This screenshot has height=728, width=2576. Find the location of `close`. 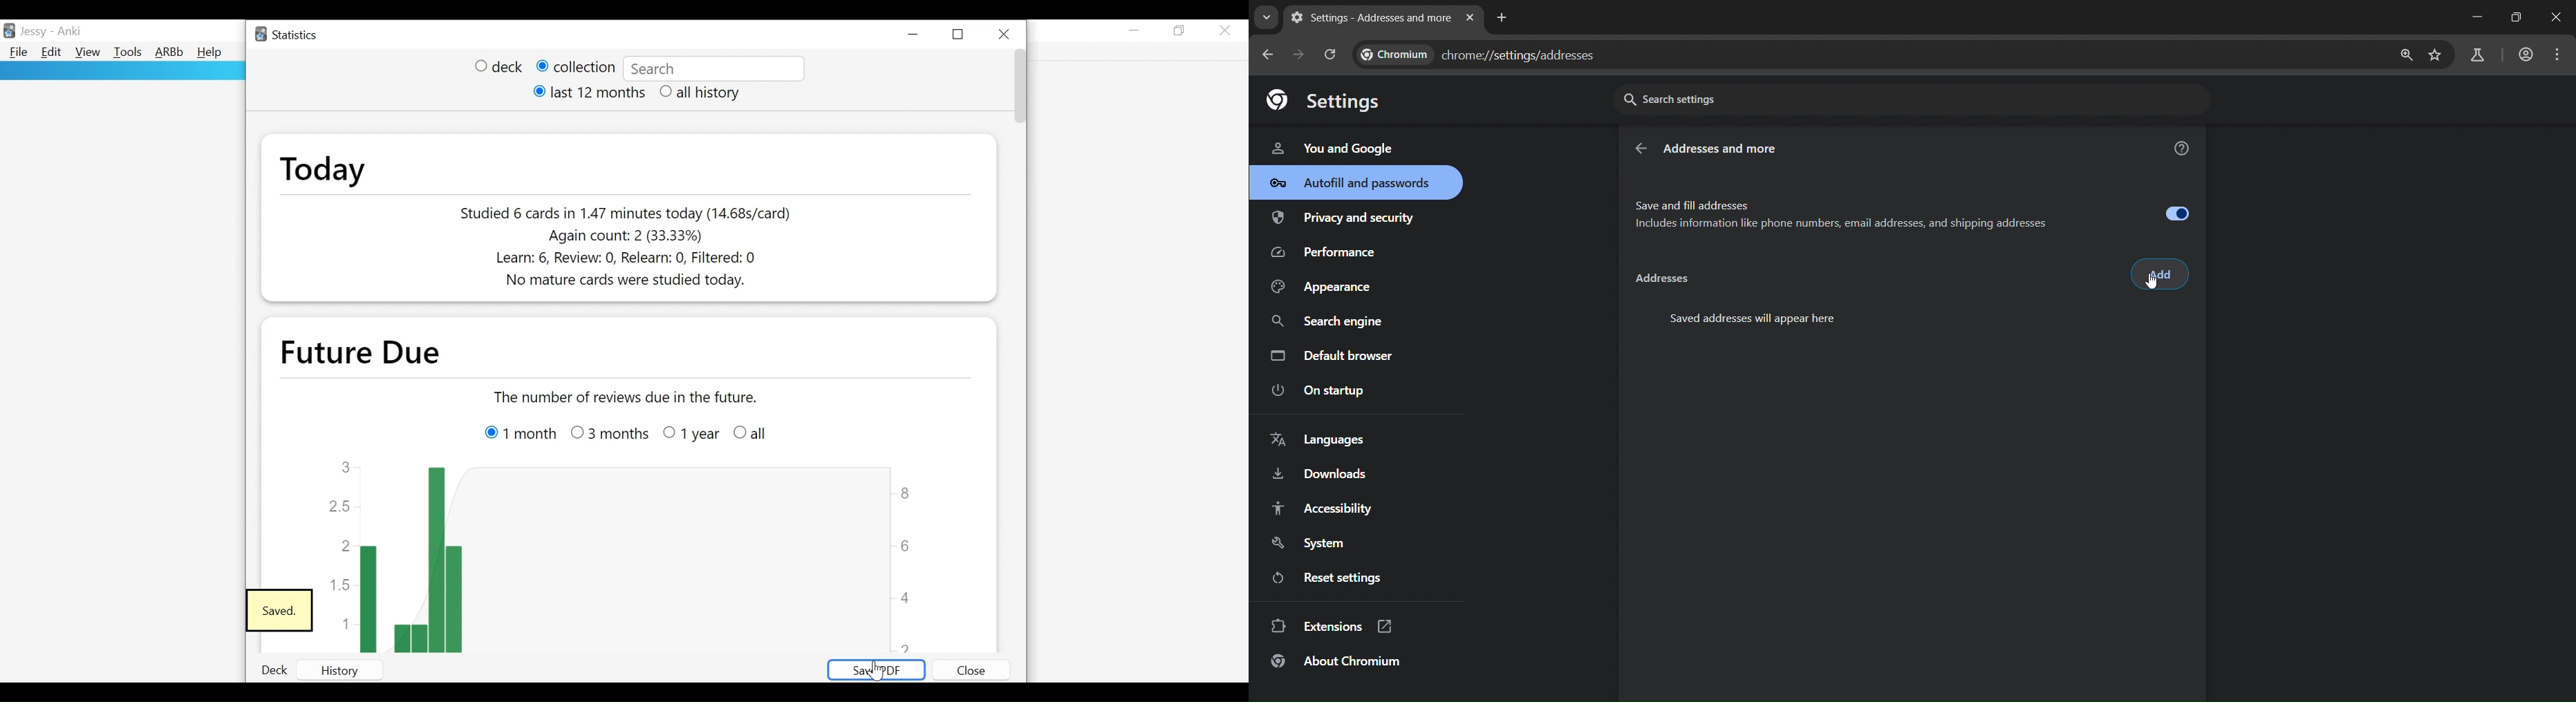

close is located at coordinates (969, 667).